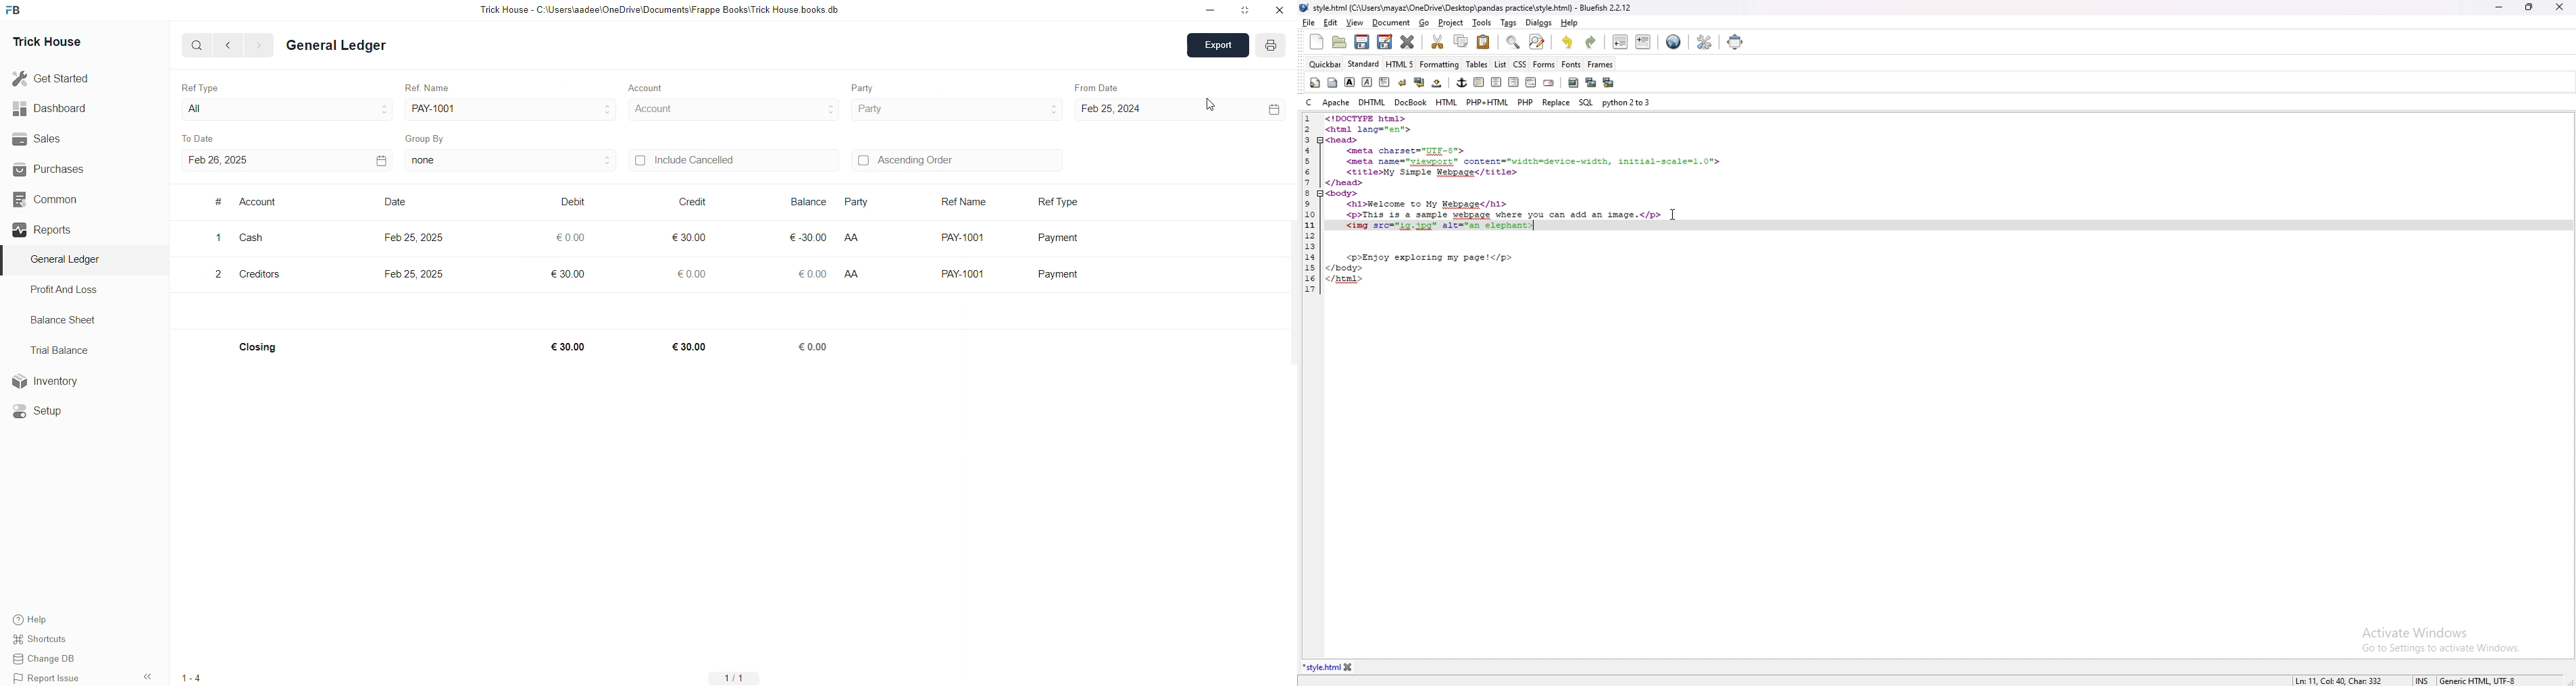 Image resolution: width=2576 pixels, height=700 pixels. I want to click on right justify, so click(1514, 83).